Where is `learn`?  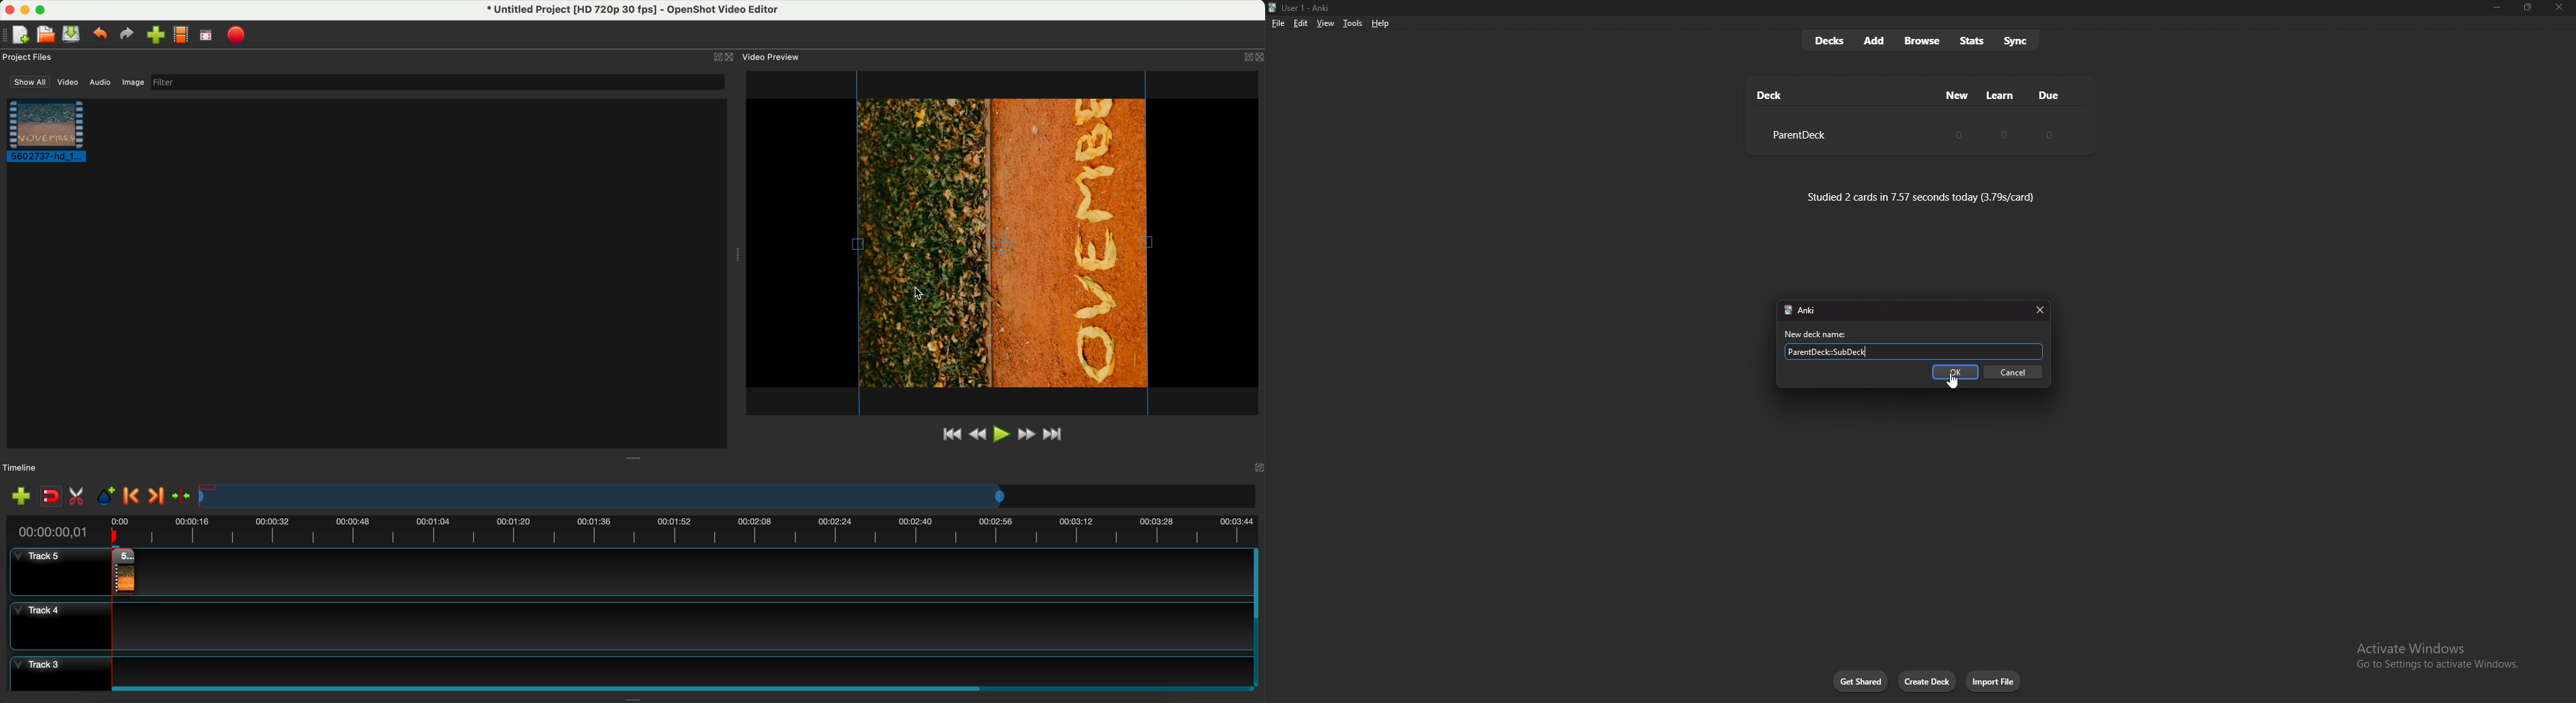 learn is located at coordinates (2000, 96).